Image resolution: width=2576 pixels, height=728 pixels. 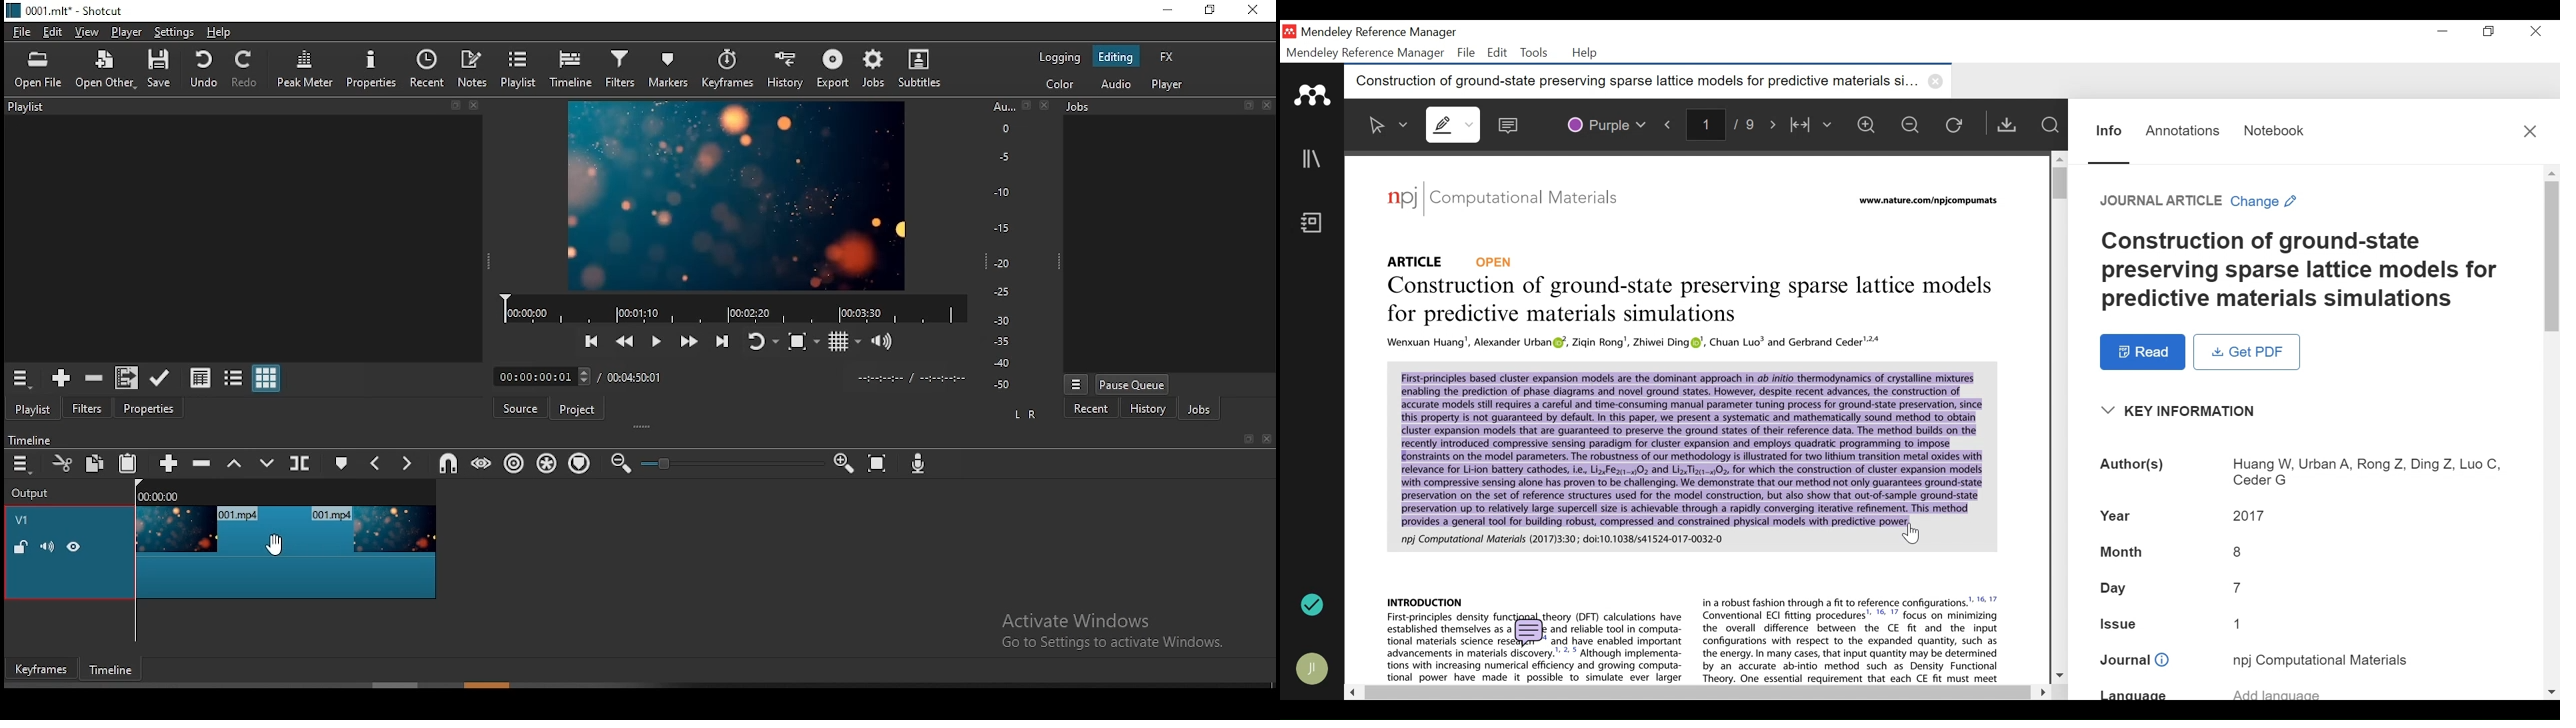 What do you see at coordinates (1211, 9) in the screenshot?
I see `restore` at bounding box center [1211, 9].